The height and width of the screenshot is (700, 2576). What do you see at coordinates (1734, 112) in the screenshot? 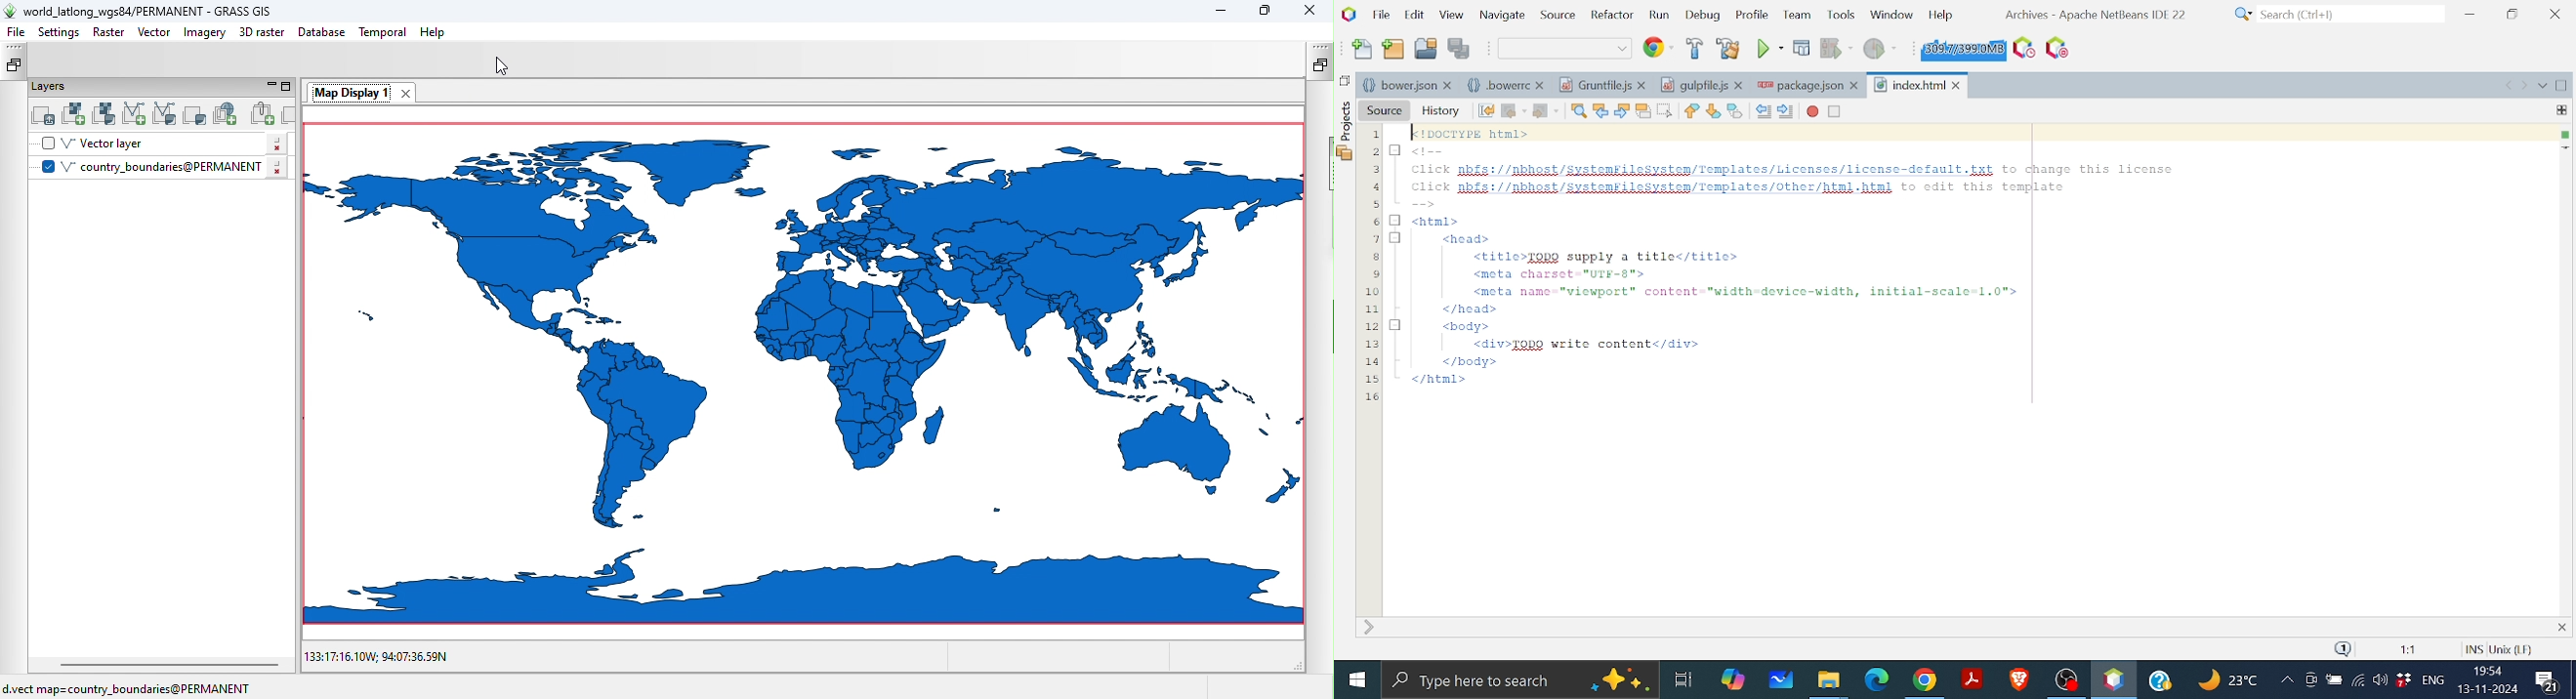
I see `Toggle bookmark` at bounding box center [1734, 112].